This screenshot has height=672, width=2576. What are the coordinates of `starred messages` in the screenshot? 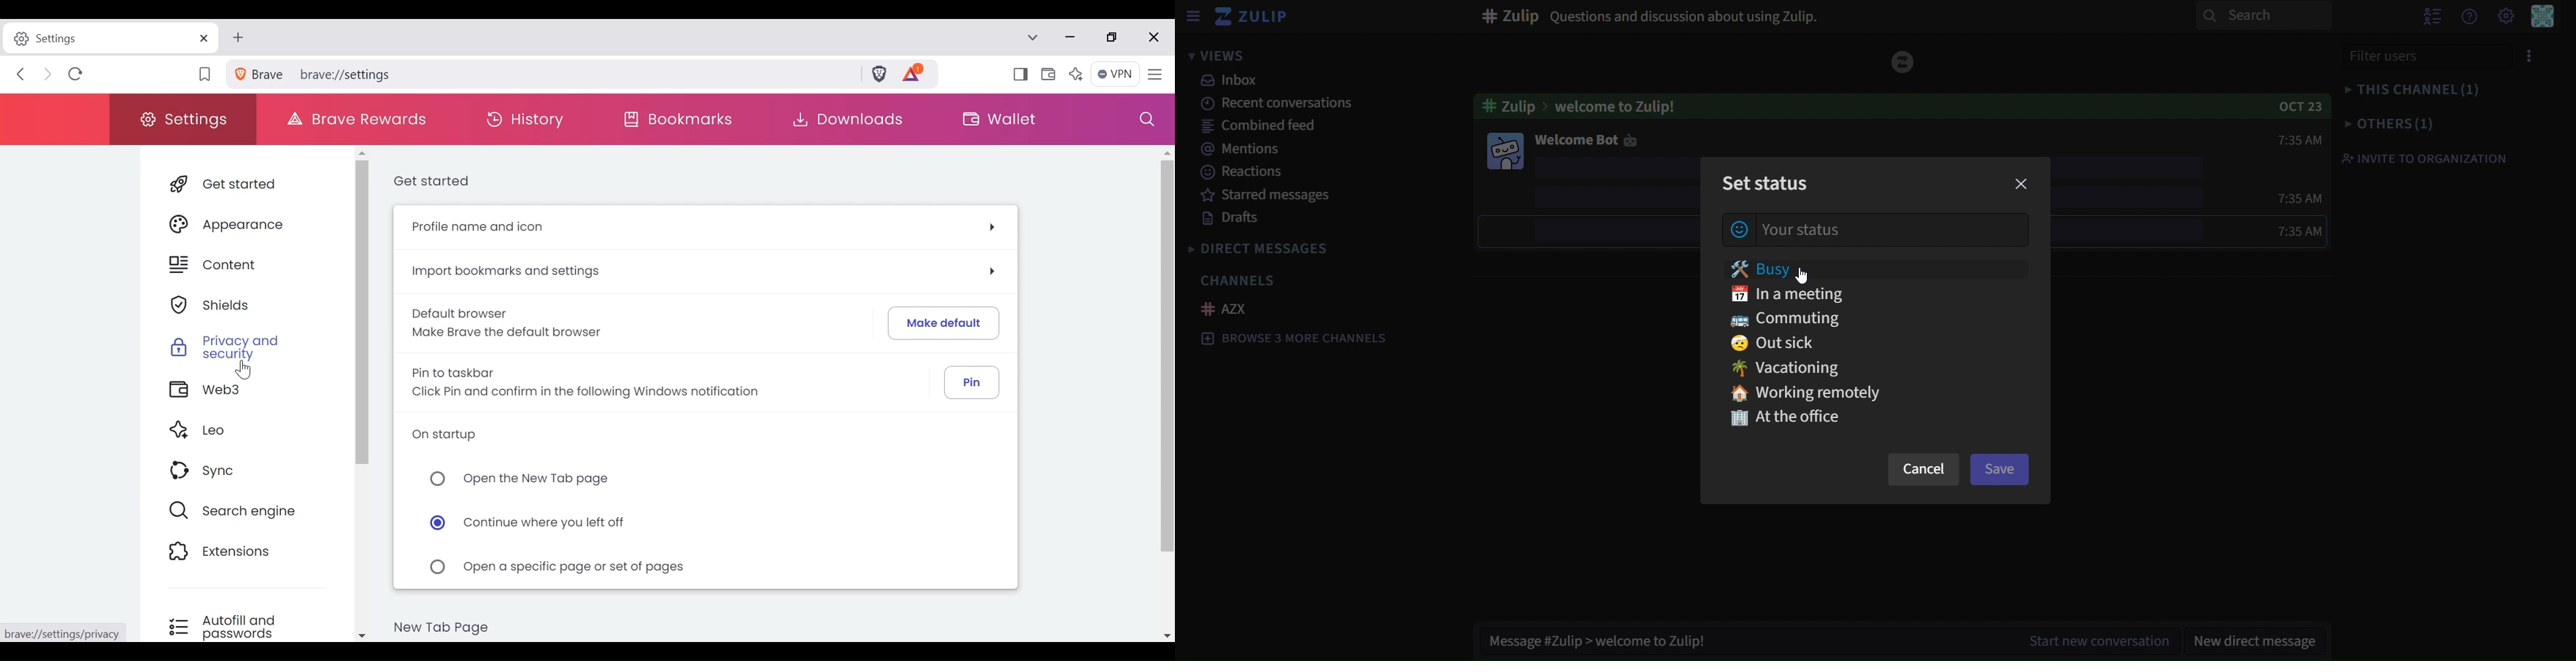 It's located at (1301, 197).